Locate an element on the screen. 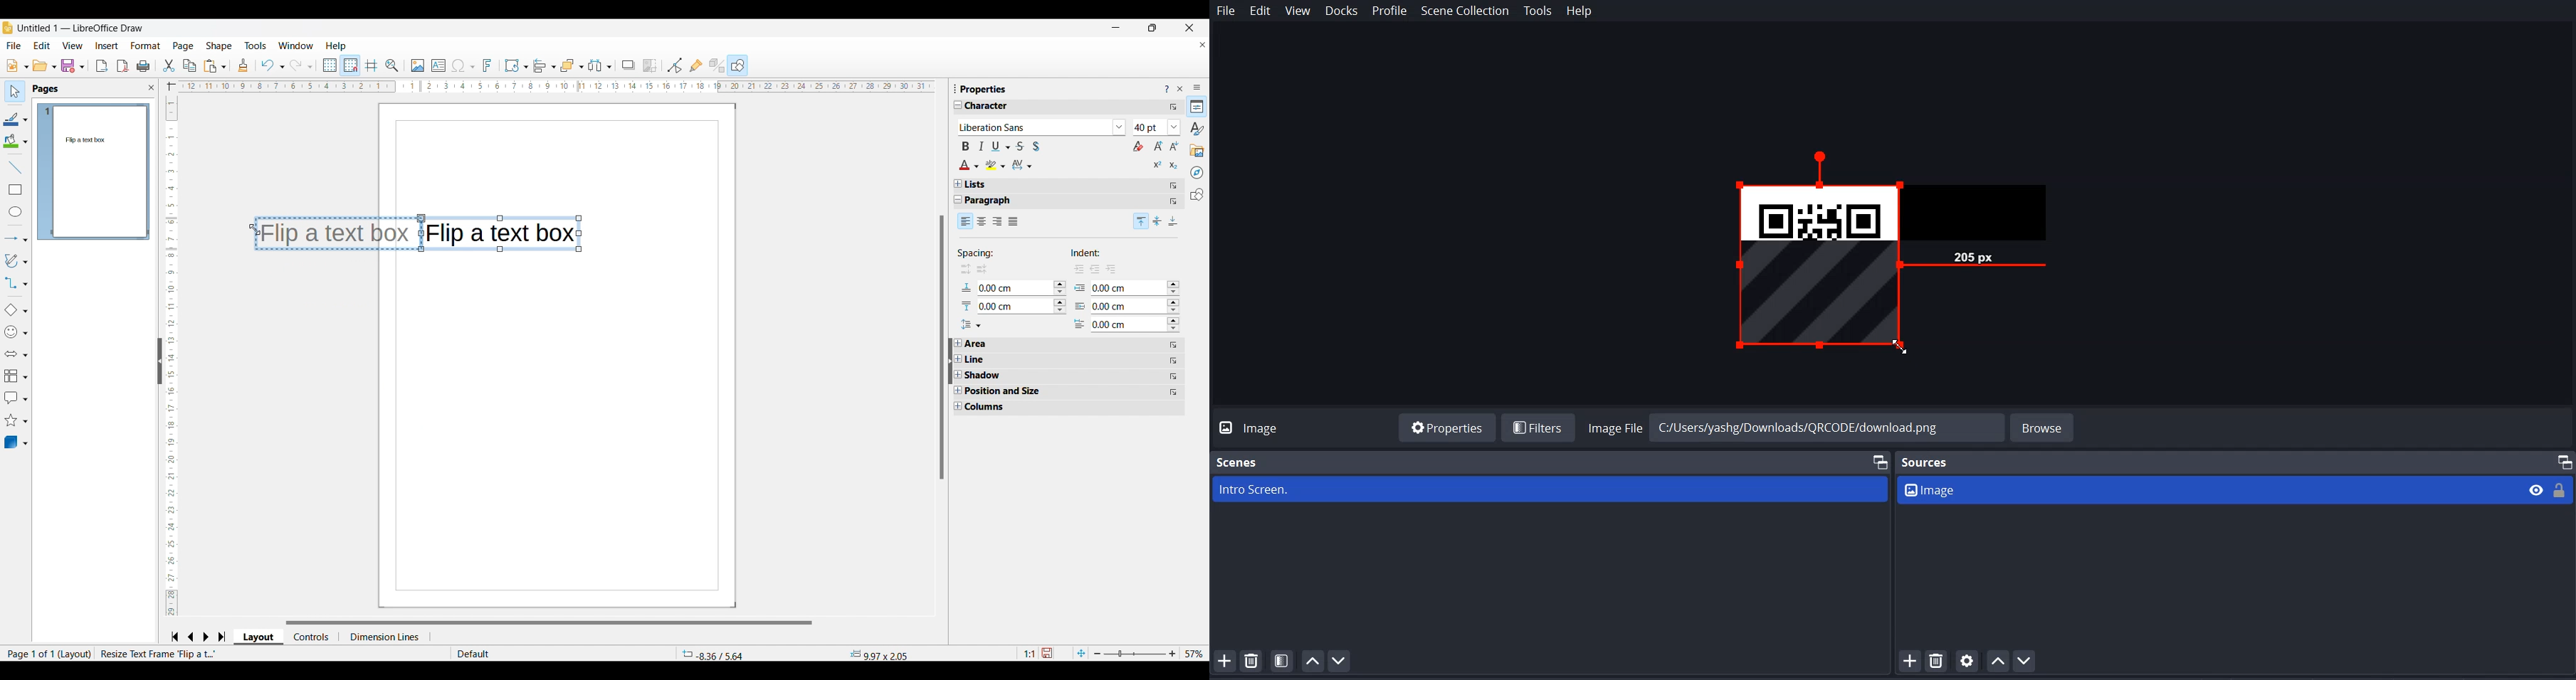 This screenshot has height=700, width=2576. Lines and arrow options is located at coordinates (16, 239).